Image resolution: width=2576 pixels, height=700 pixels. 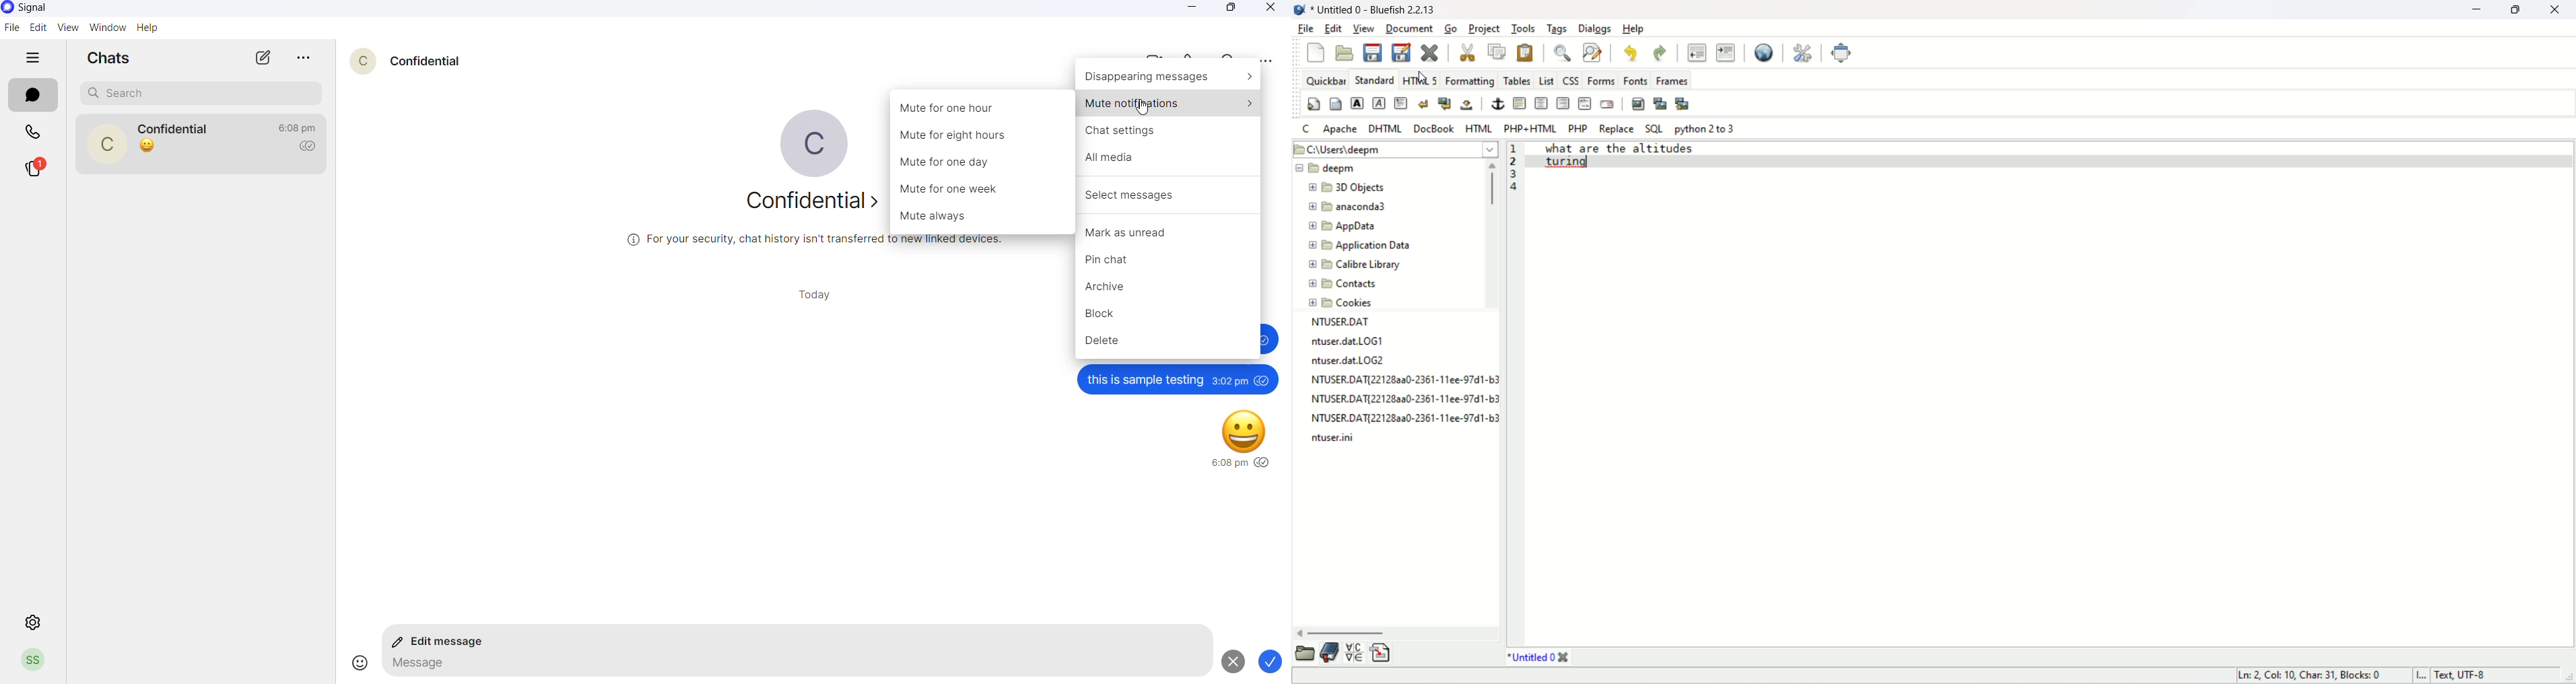 What do you see at coordinates (1469, 52) in the screenshot?
I see `cut` at bounding box center [1469, 52].